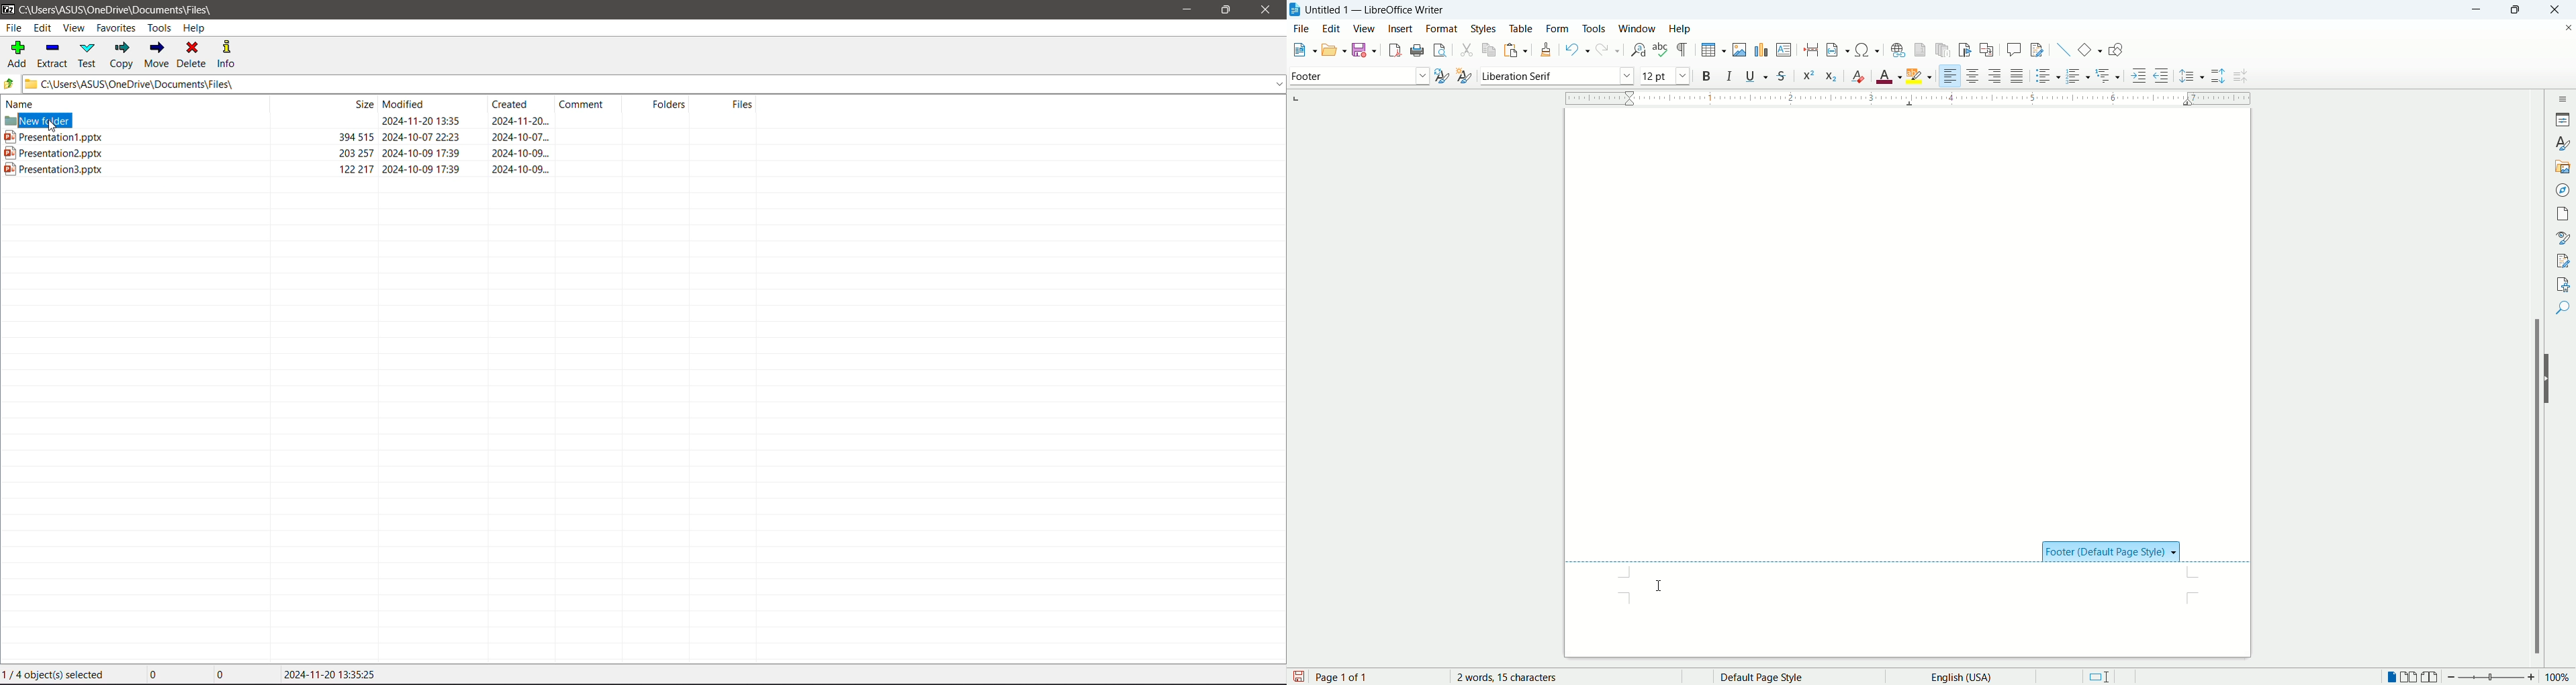 The width and height of the screenshot is (2576, 700). I want to click on insert page break, so click(1812, 50).